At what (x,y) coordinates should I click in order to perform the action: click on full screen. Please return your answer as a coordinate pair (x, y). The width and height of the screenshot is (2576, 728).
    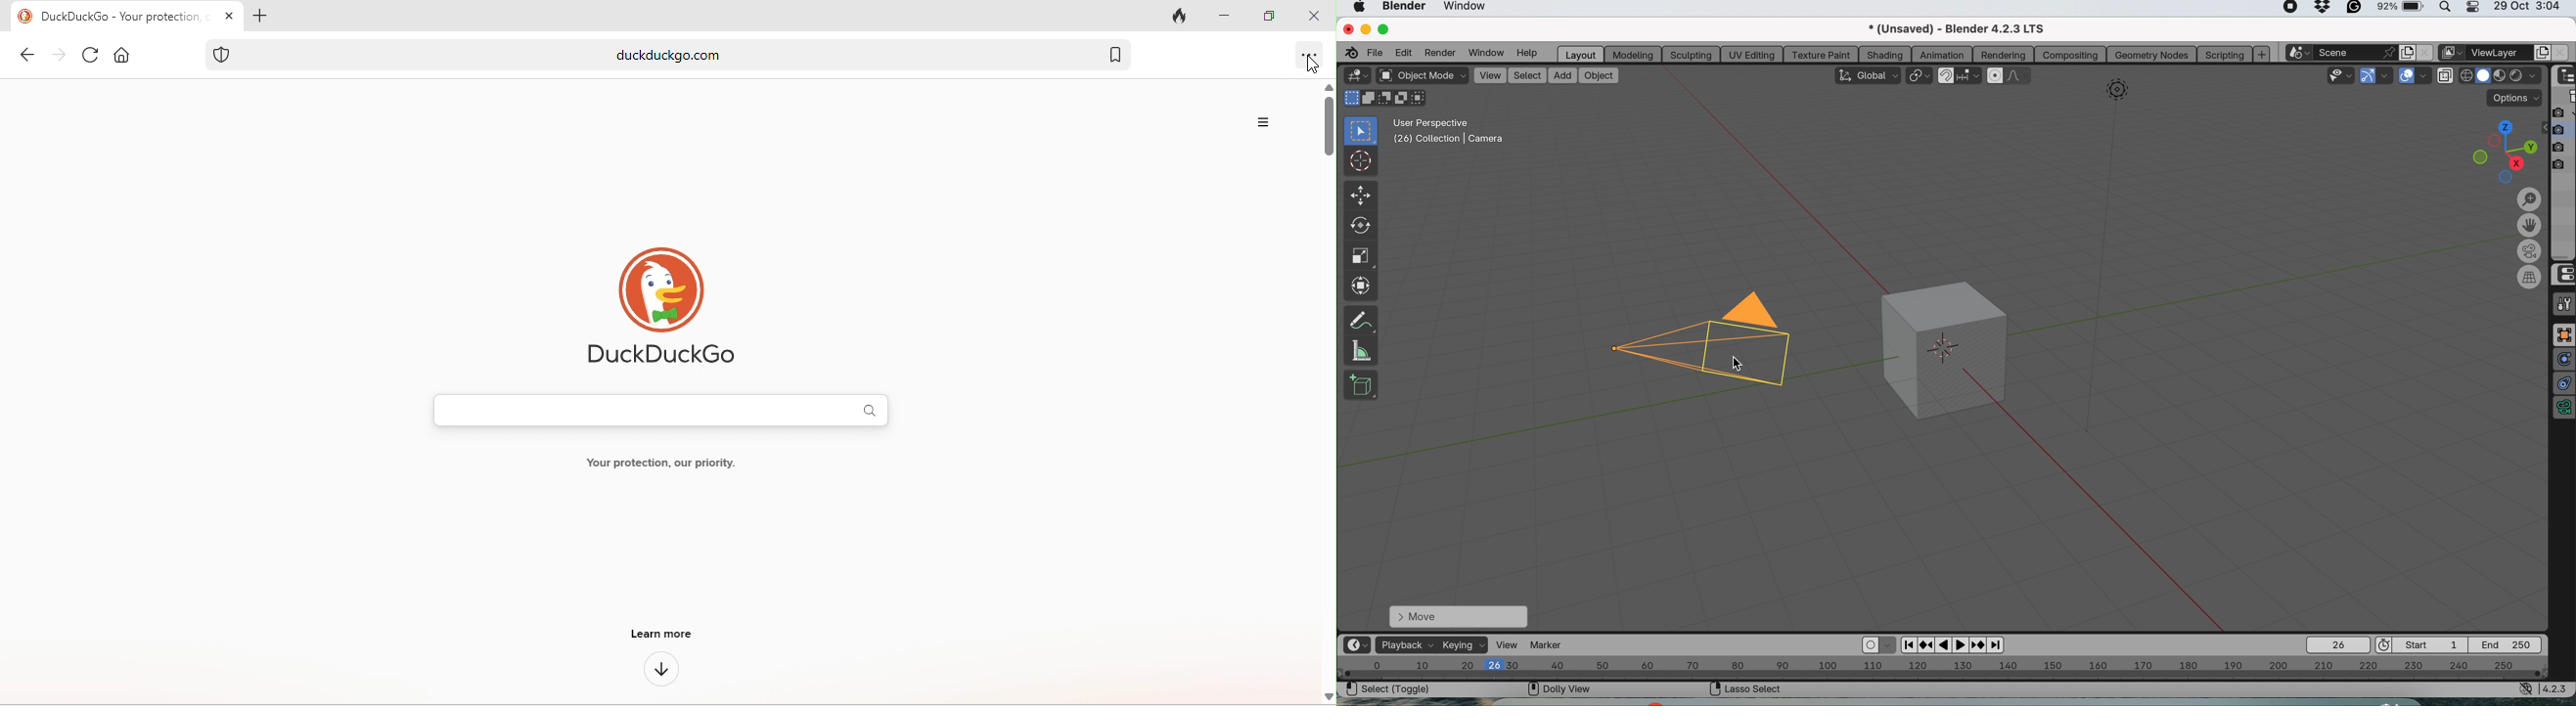
    Looking at the image, I should click on (2564, 335).